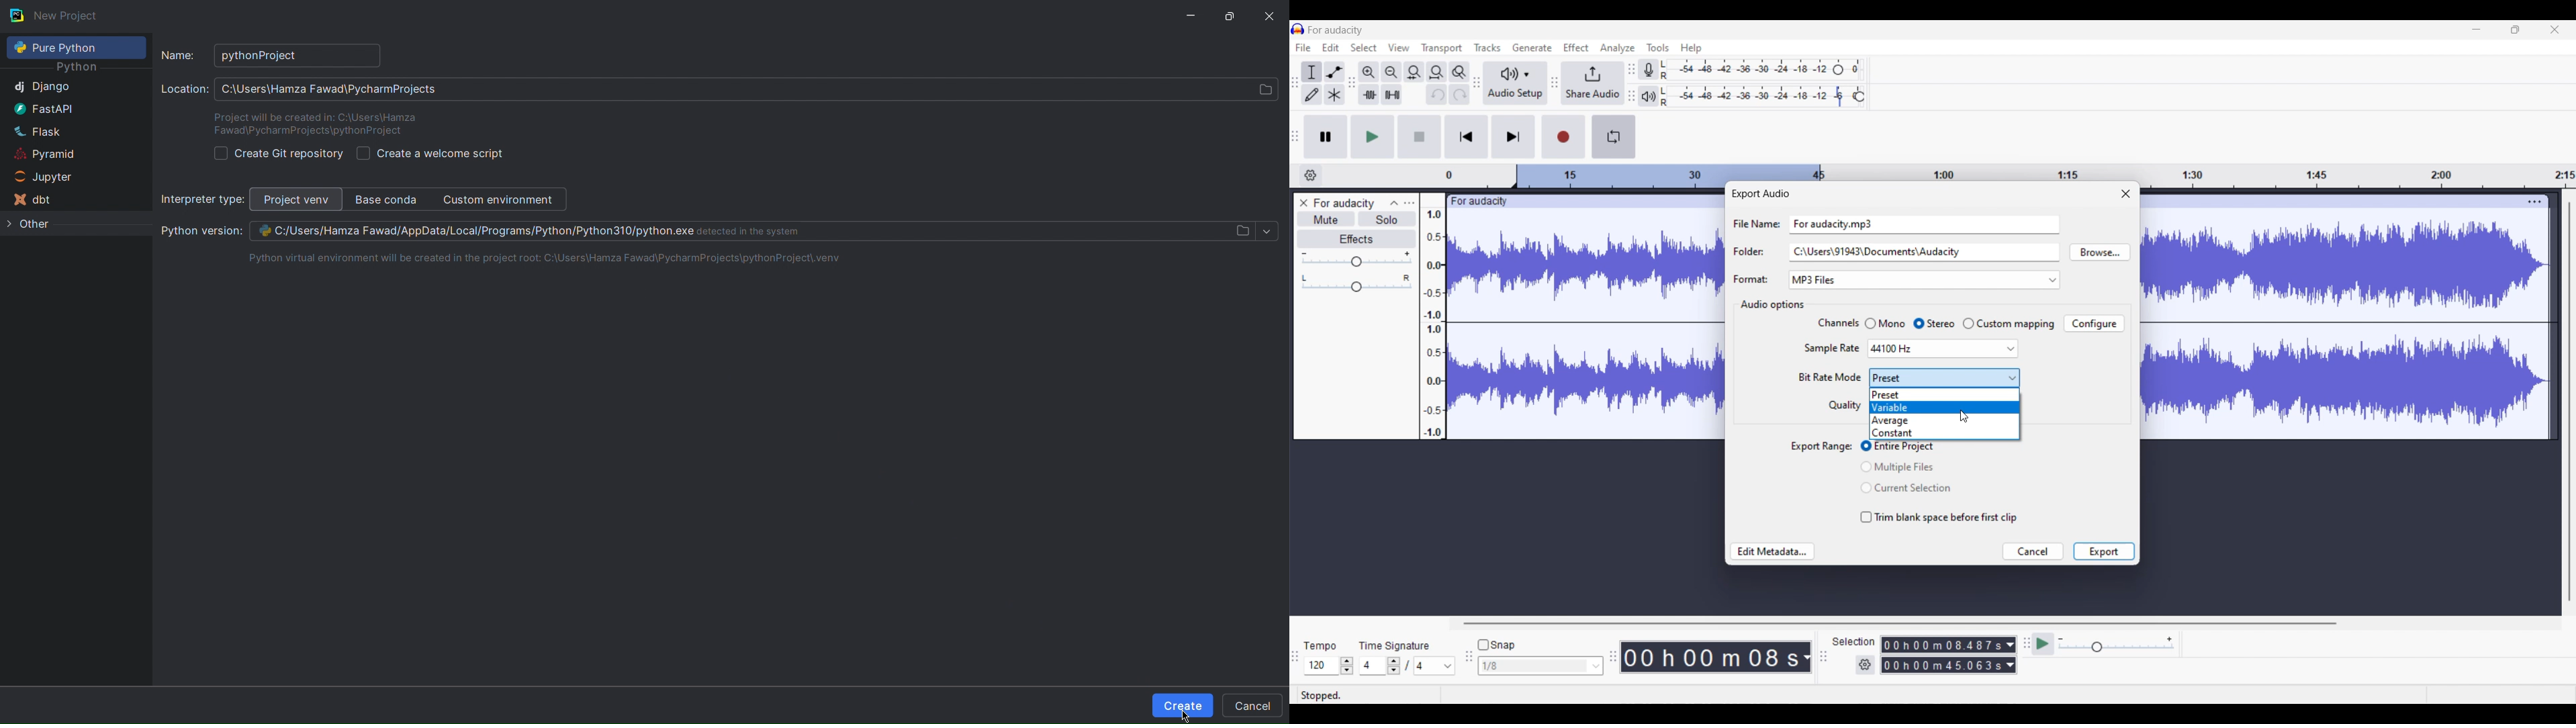 The height and width of the screenshot is (728, 2576). What do you see at coordinates (1254, 705) in the screenshot?
I see `Cancel` at bounding box center [1254, 705].